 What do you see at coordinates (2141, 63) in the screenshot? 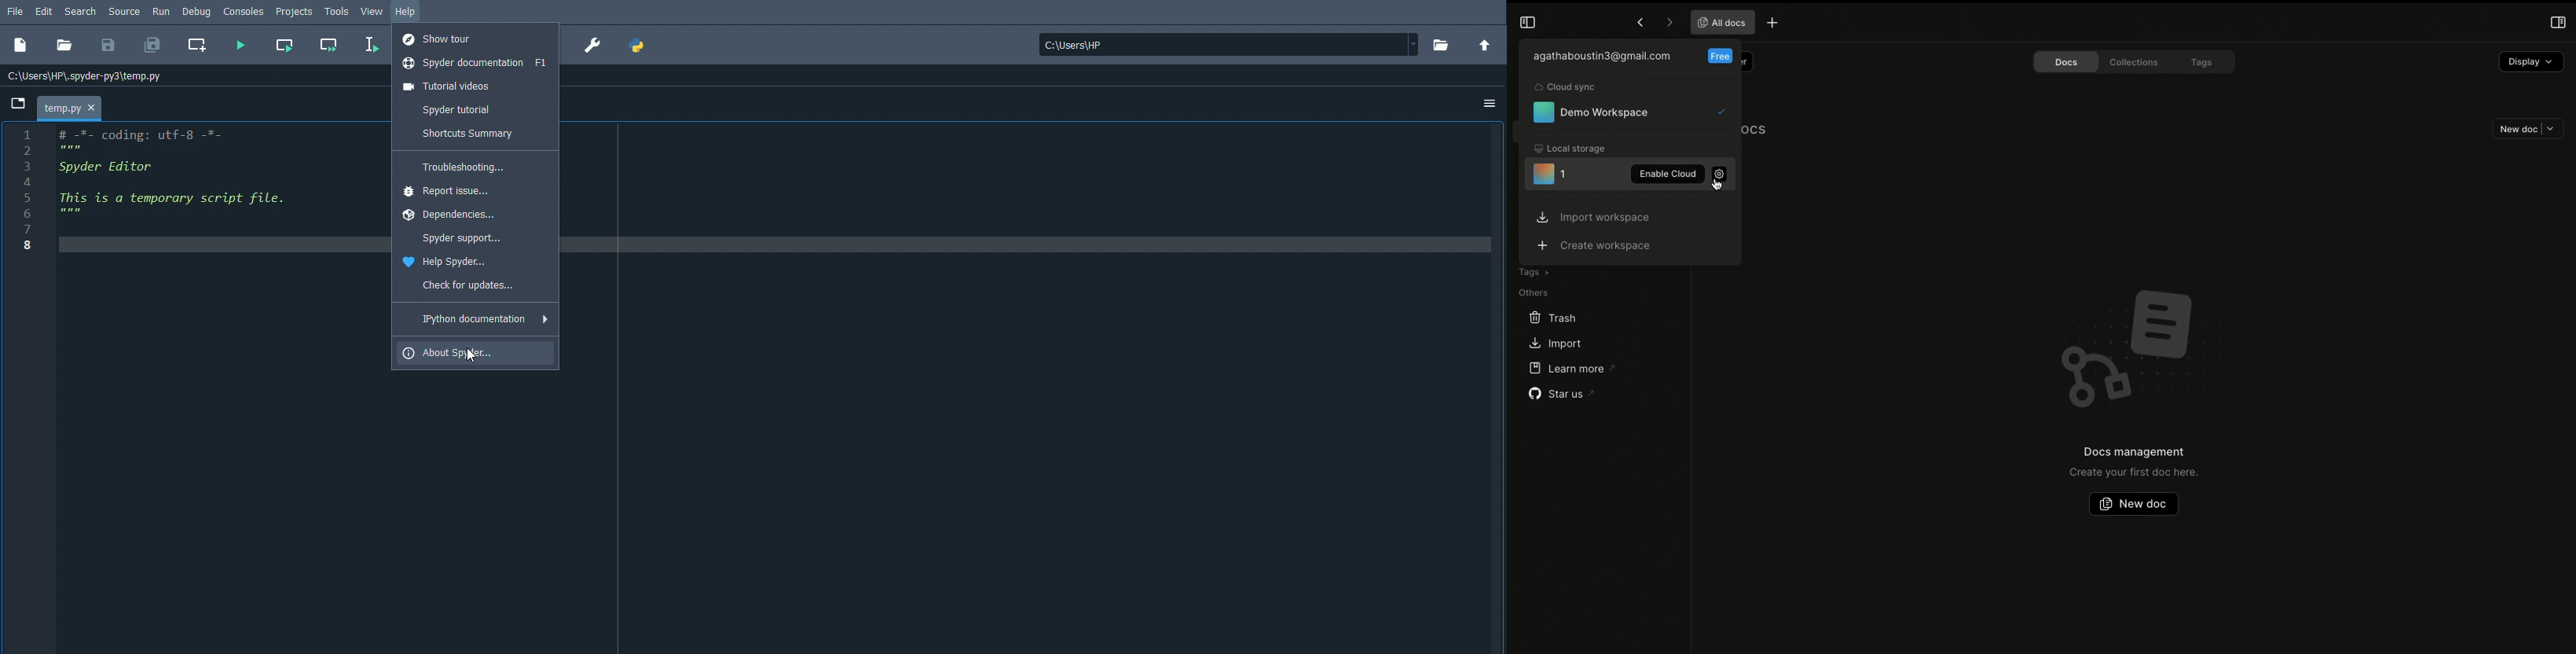
I see `Collections` at bounding box center [2141, 63].